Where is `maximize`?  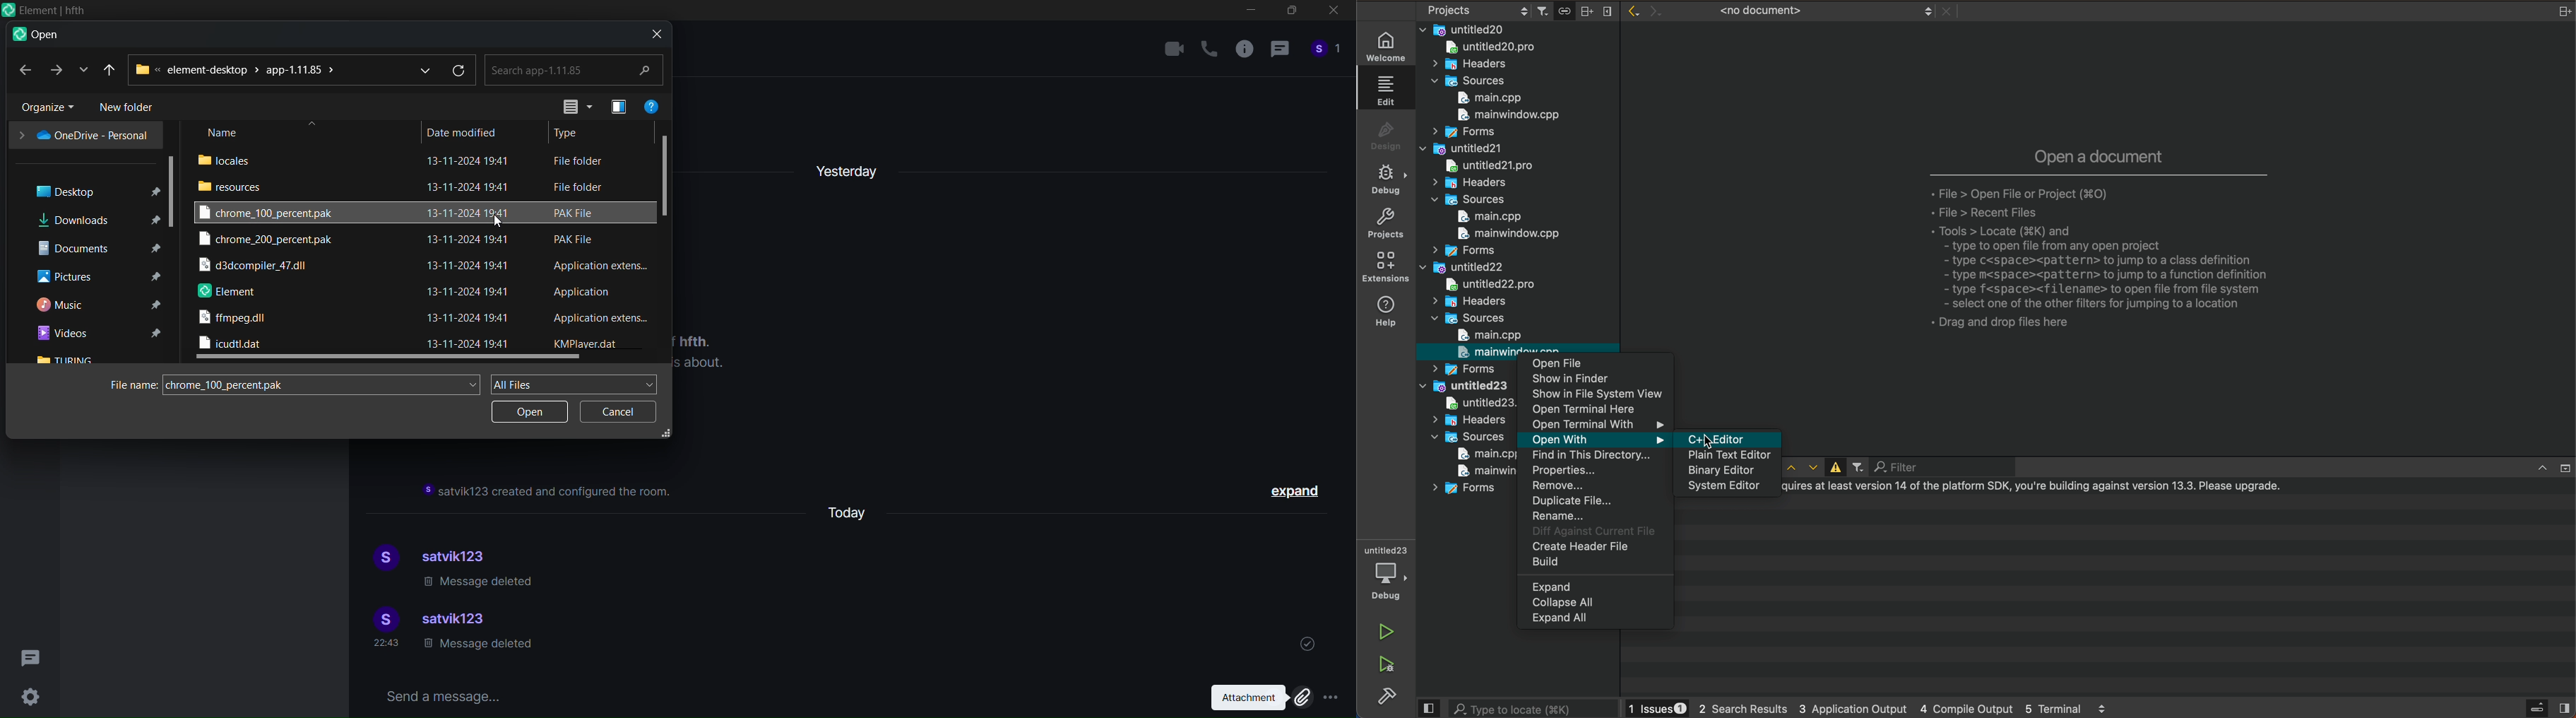 maximize is located at coordinates (1290, 13).